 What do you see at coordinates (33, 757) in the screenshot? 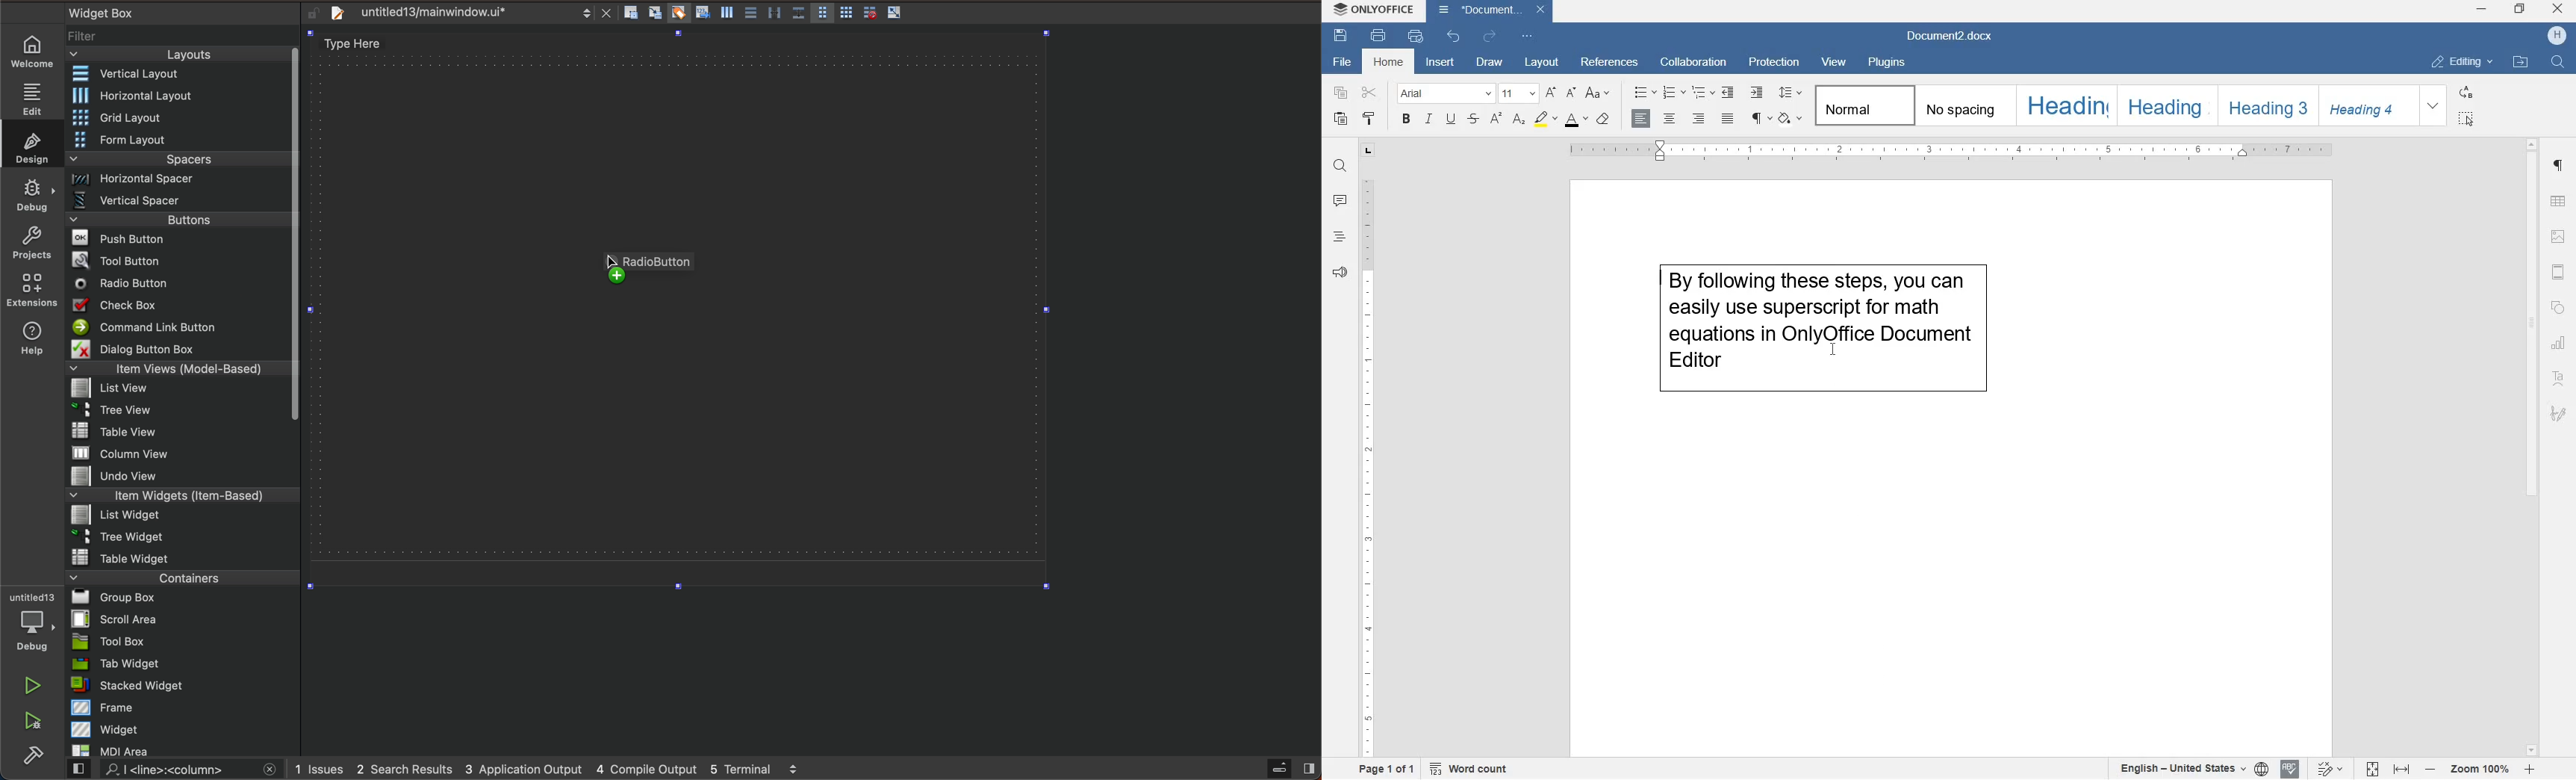
I see `build` at bounding box center [33, 757].